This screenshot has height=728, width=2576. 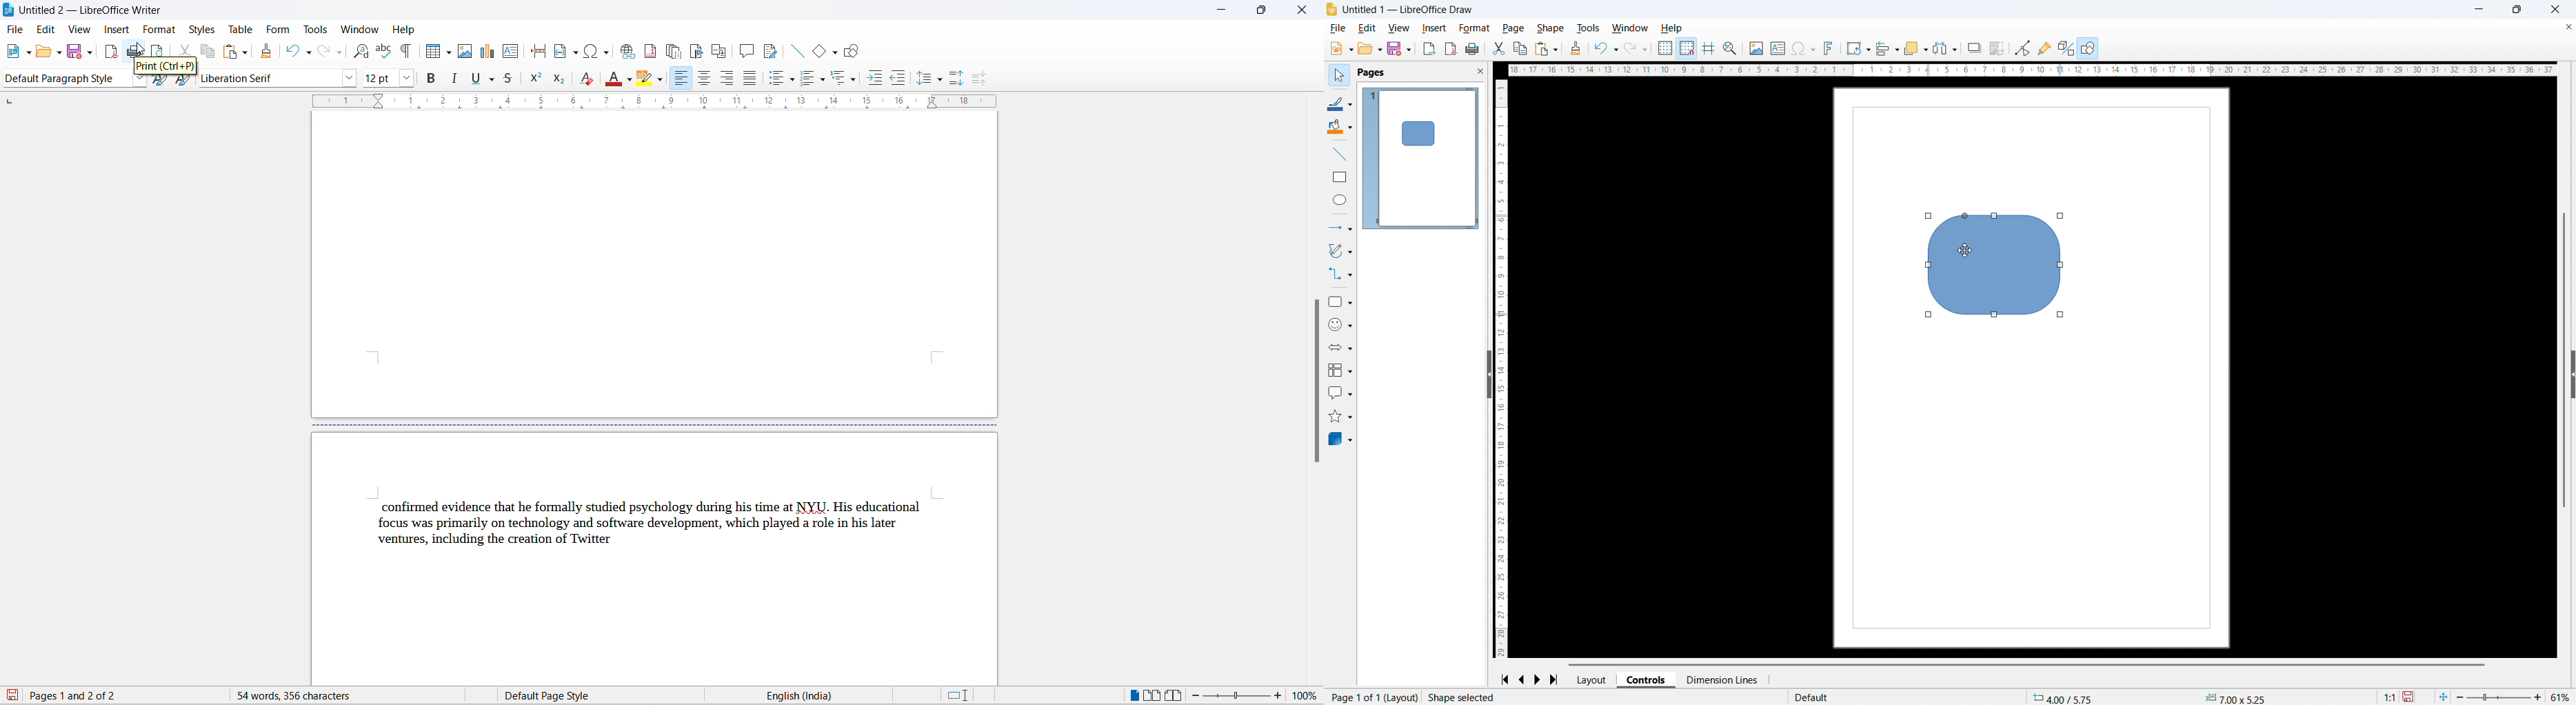 I want to click on undo, so click(x=292, y=50).